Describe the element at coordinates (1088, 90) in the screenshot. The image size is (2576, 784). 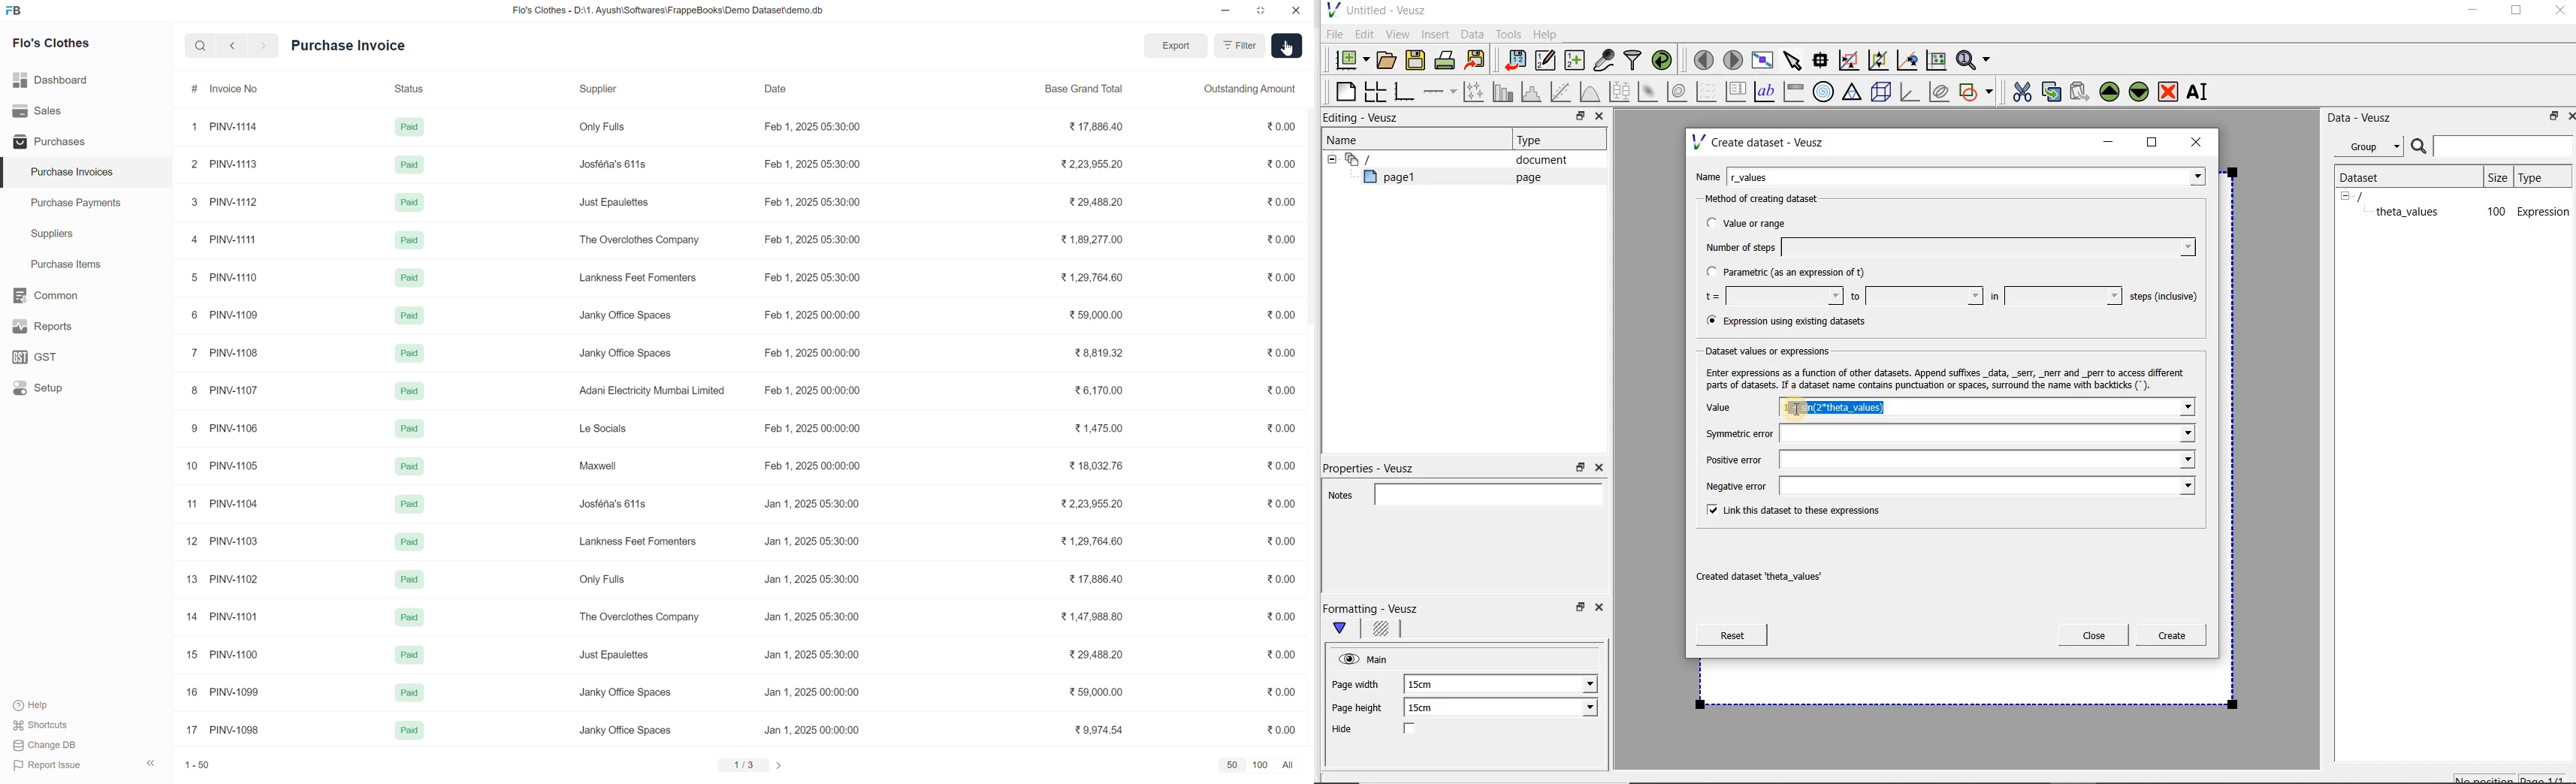
I see `Base Grand Total` at that location.